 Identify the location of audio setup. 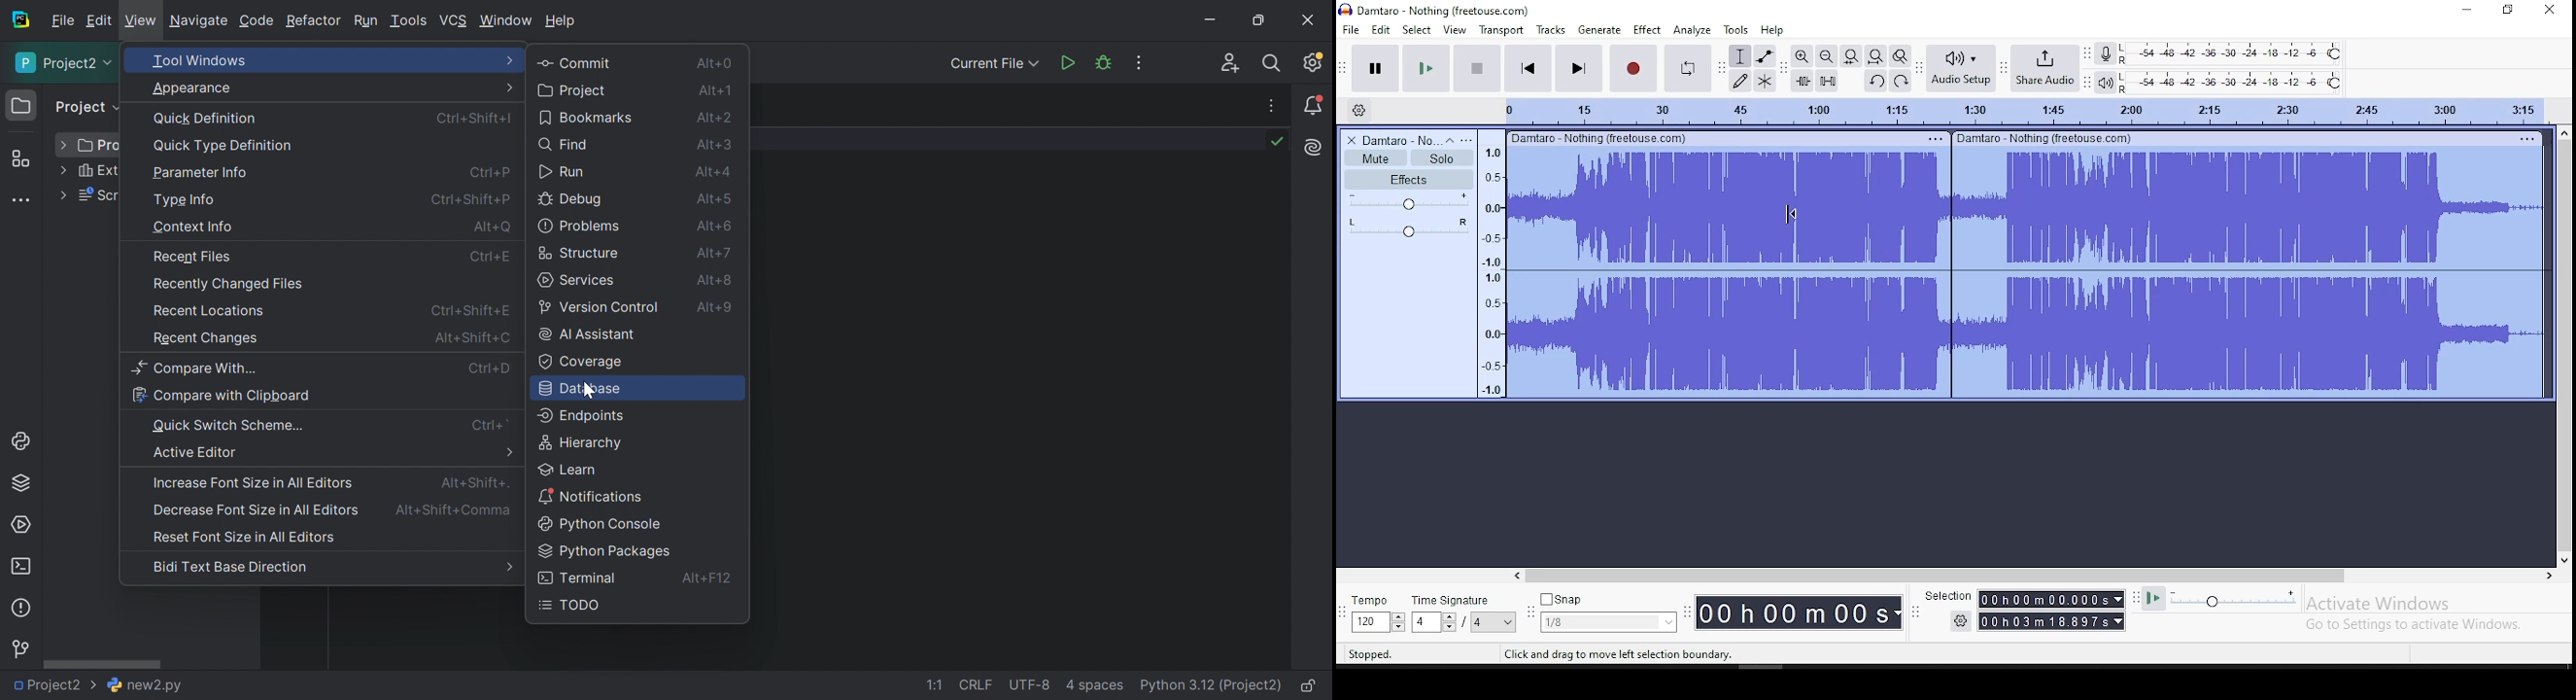
(1960, 69).